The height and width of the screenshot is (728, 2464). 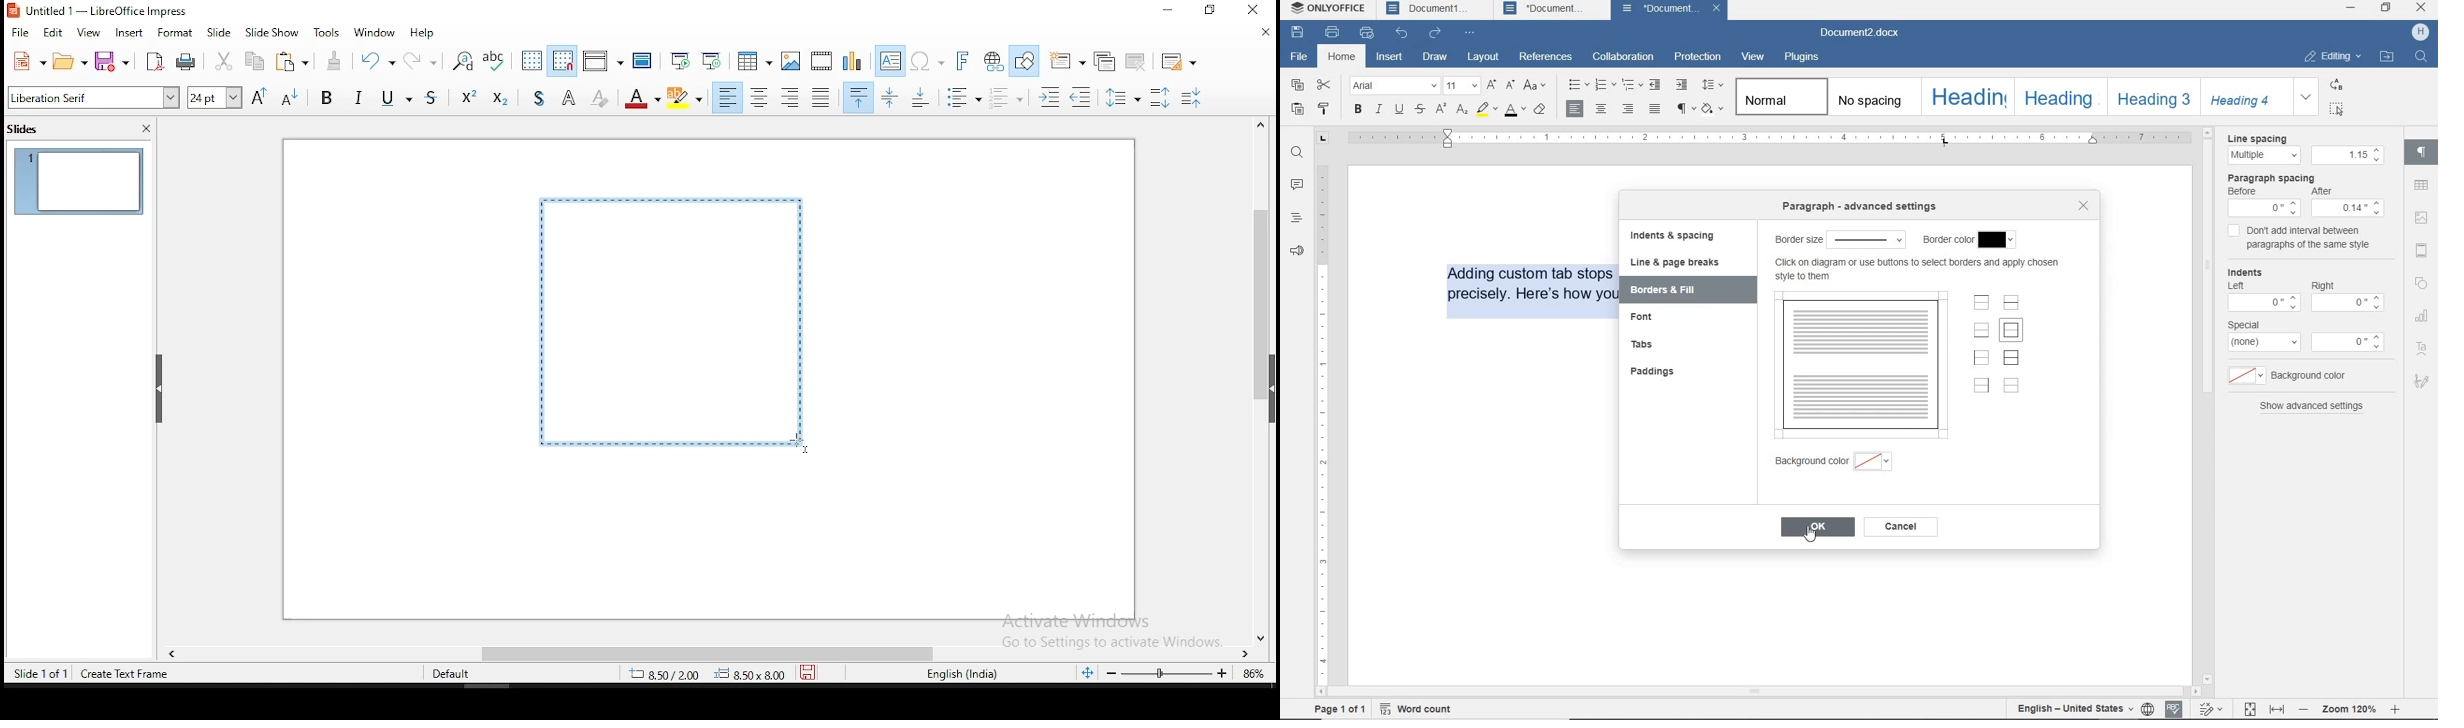 What do you see at coordinates (729, 98) in the screenshot?
I see `align left` at bounding box center [729, 98].